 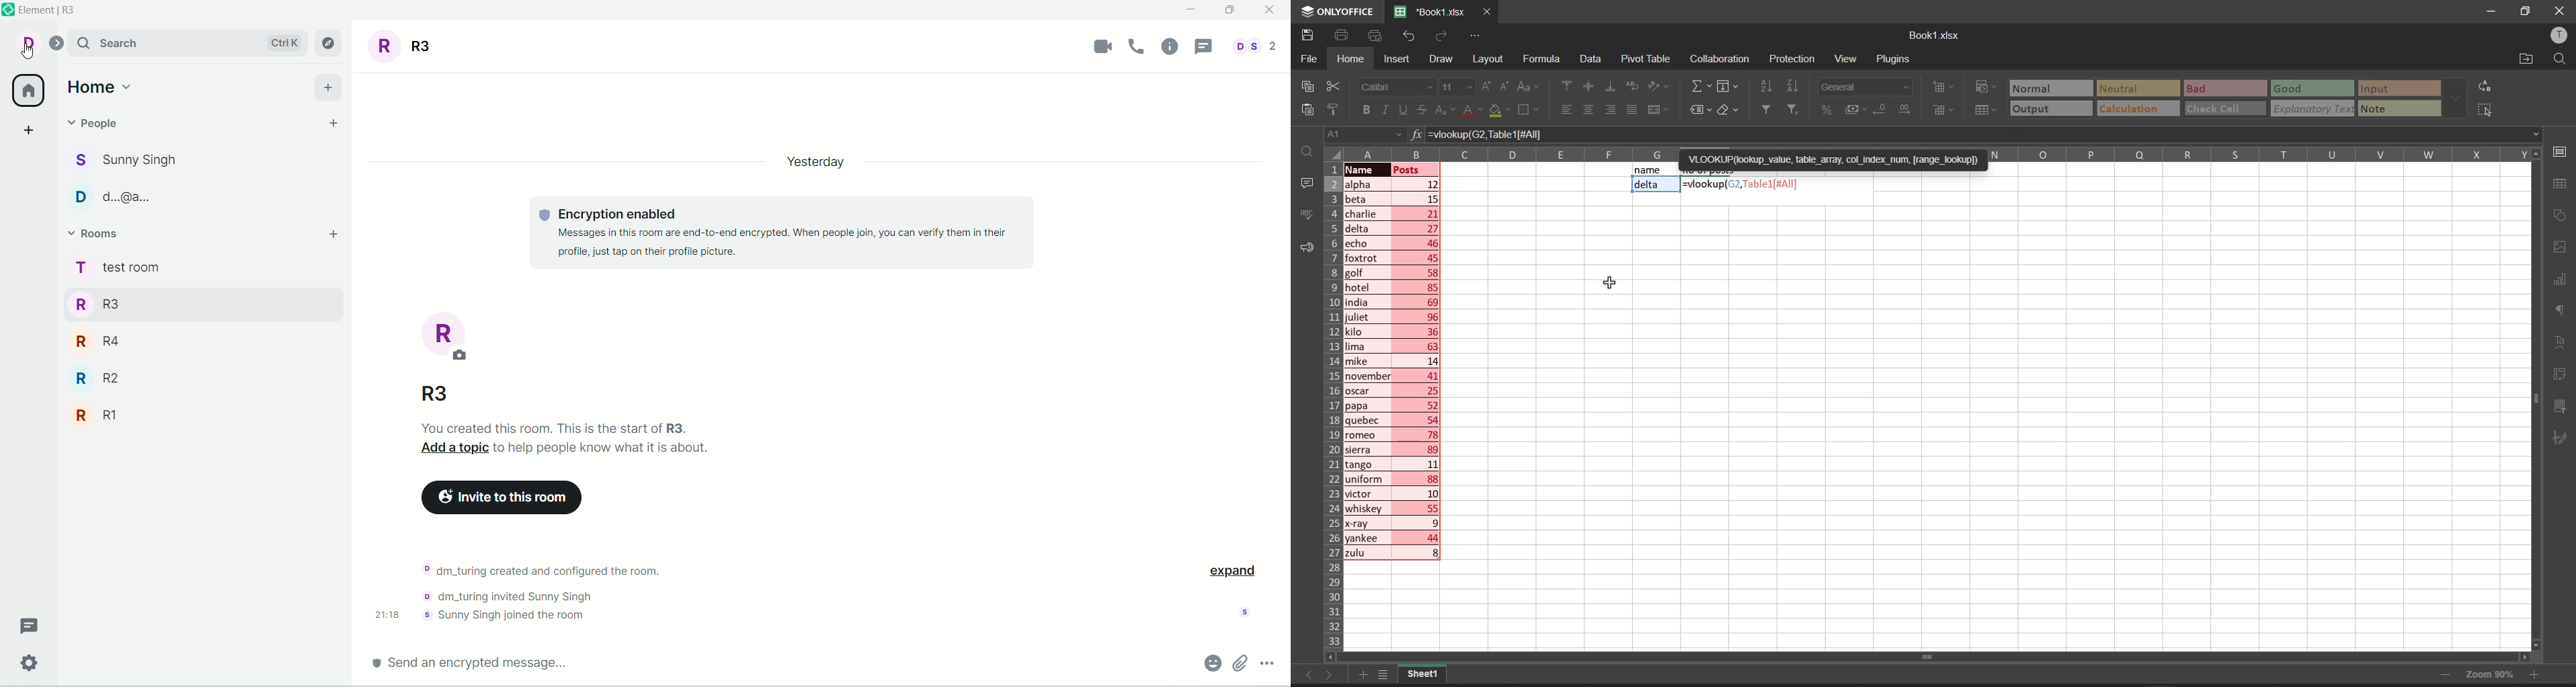 What do you see at coordinates (2528, 58) in the screenshot?
I see `open file location` at bounding box center [2528, 58].